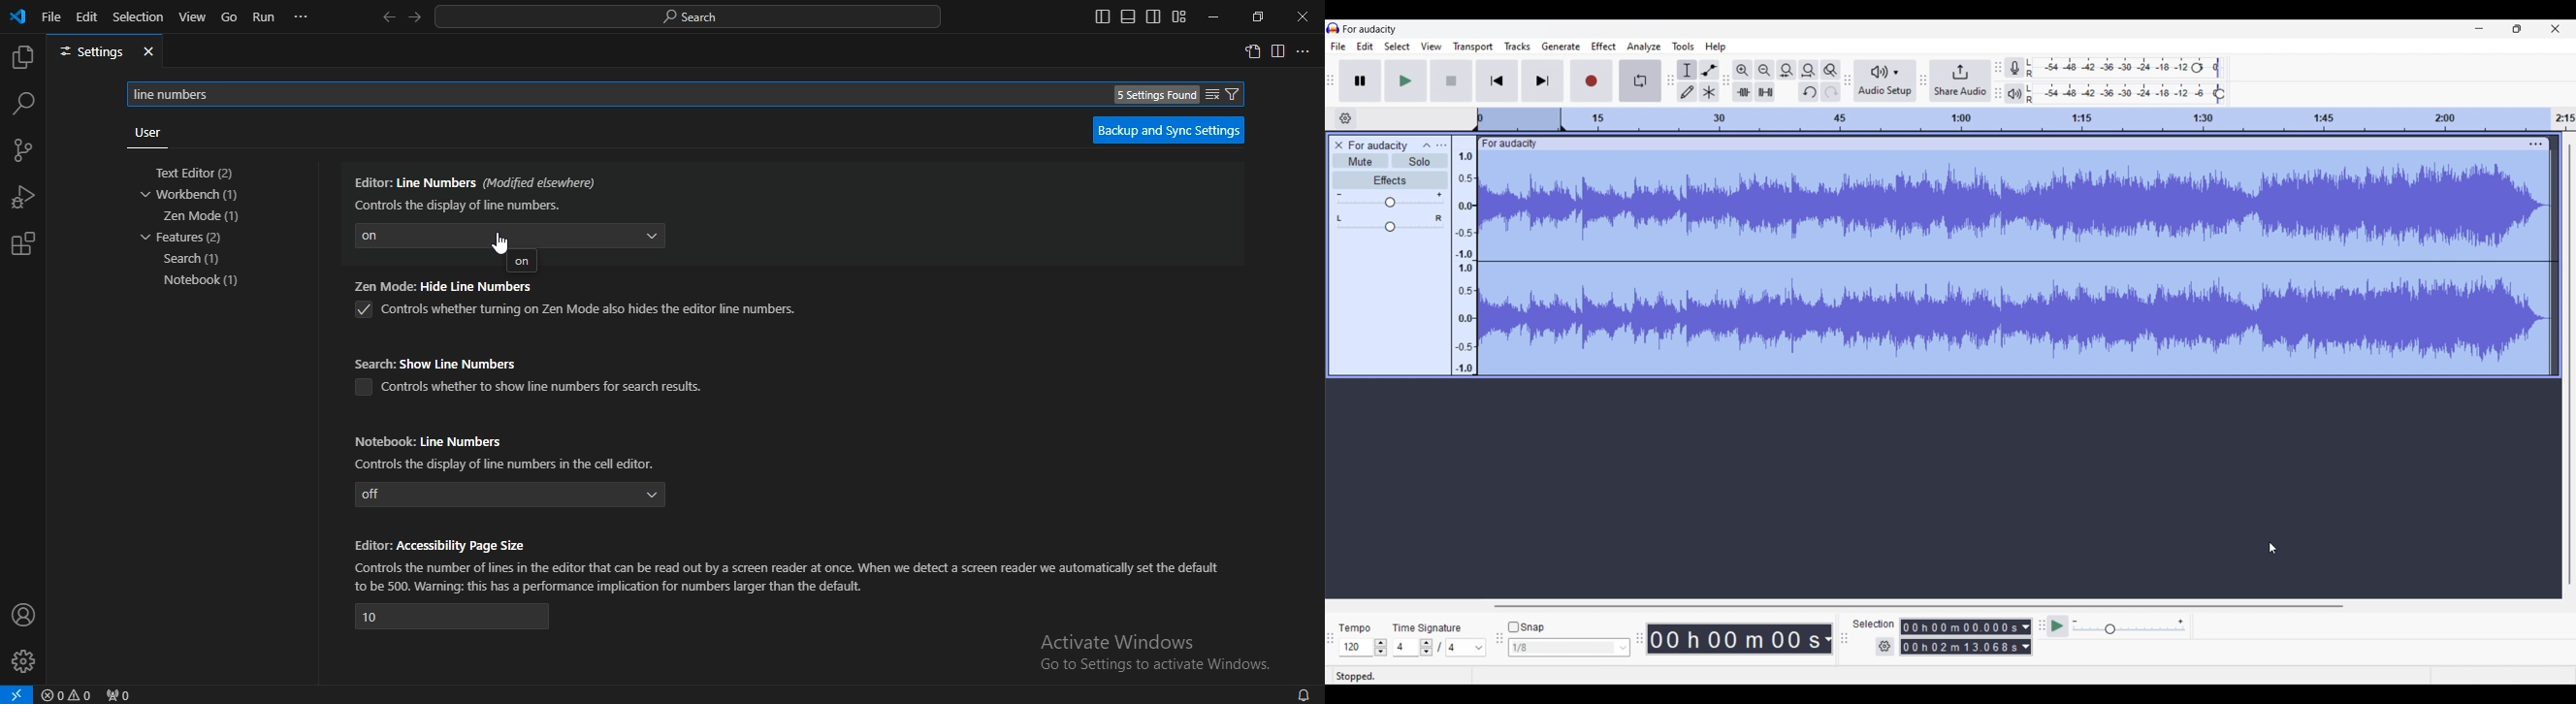 This screenshot has height=728, width=2576. I want to click on Scale to measure audio, so click(1462, 256).